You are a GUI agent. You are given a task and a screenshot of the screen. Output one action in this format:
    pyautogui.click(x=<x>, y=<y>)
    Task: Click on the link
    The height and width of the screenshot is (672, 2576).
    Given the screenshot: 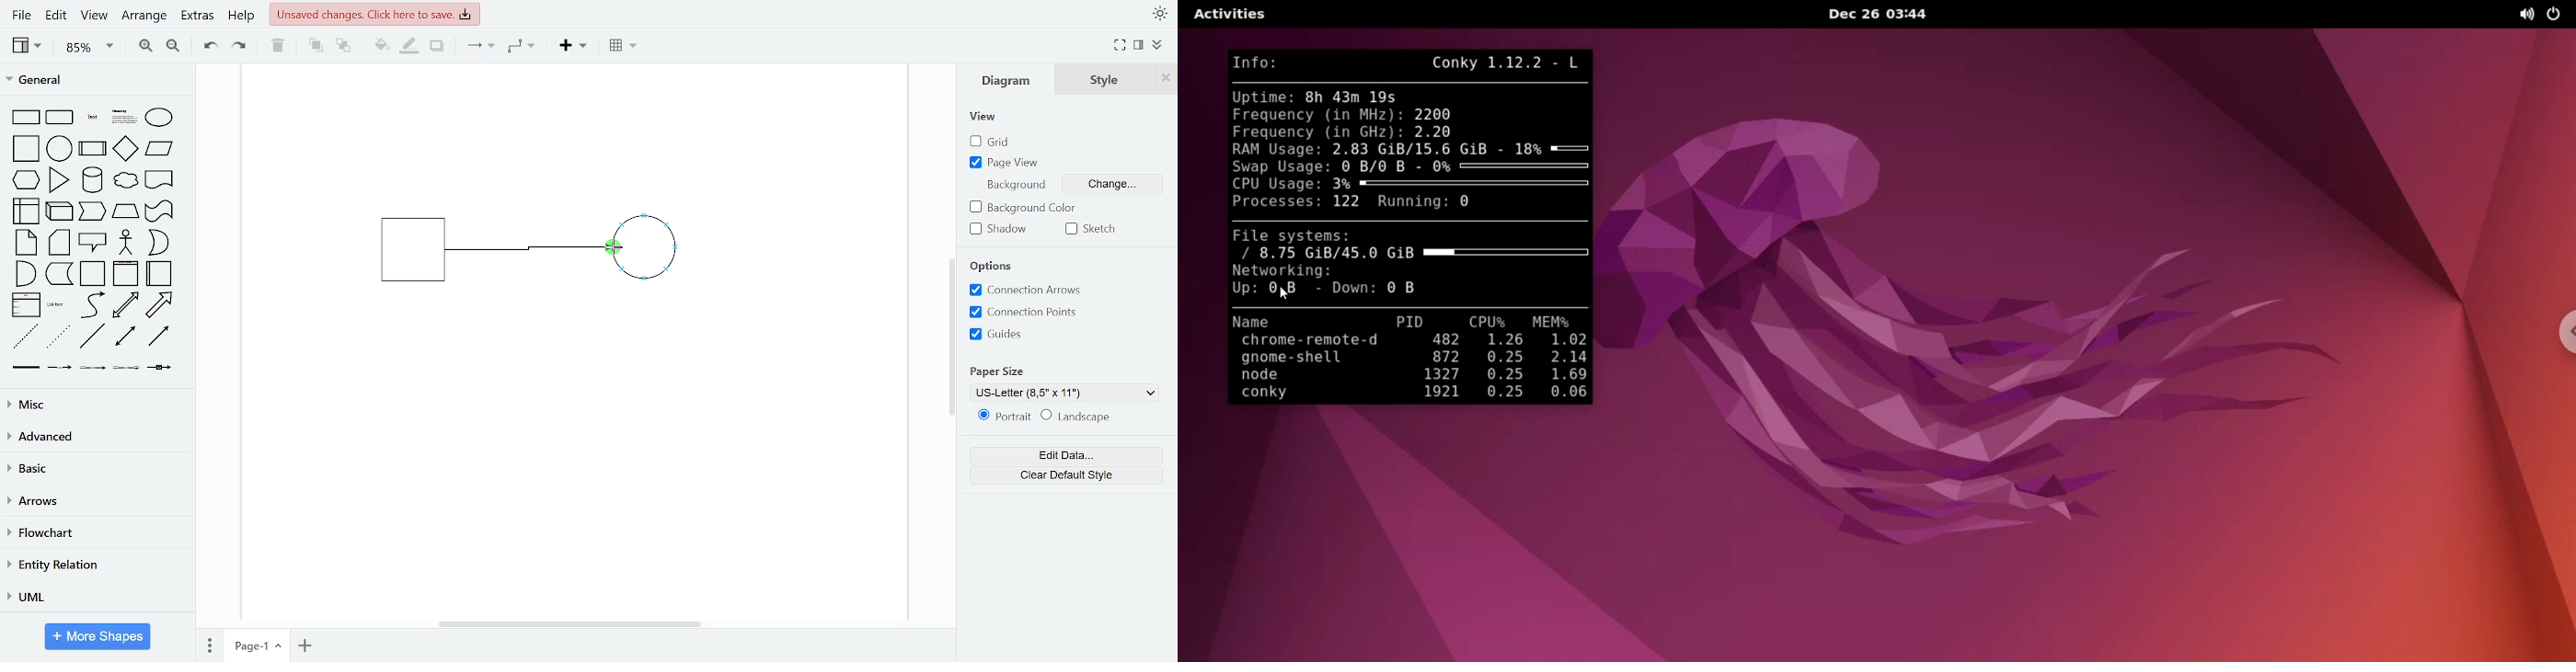 What is the action you would take?
    pyautogui.click(x=25, y=368)
    